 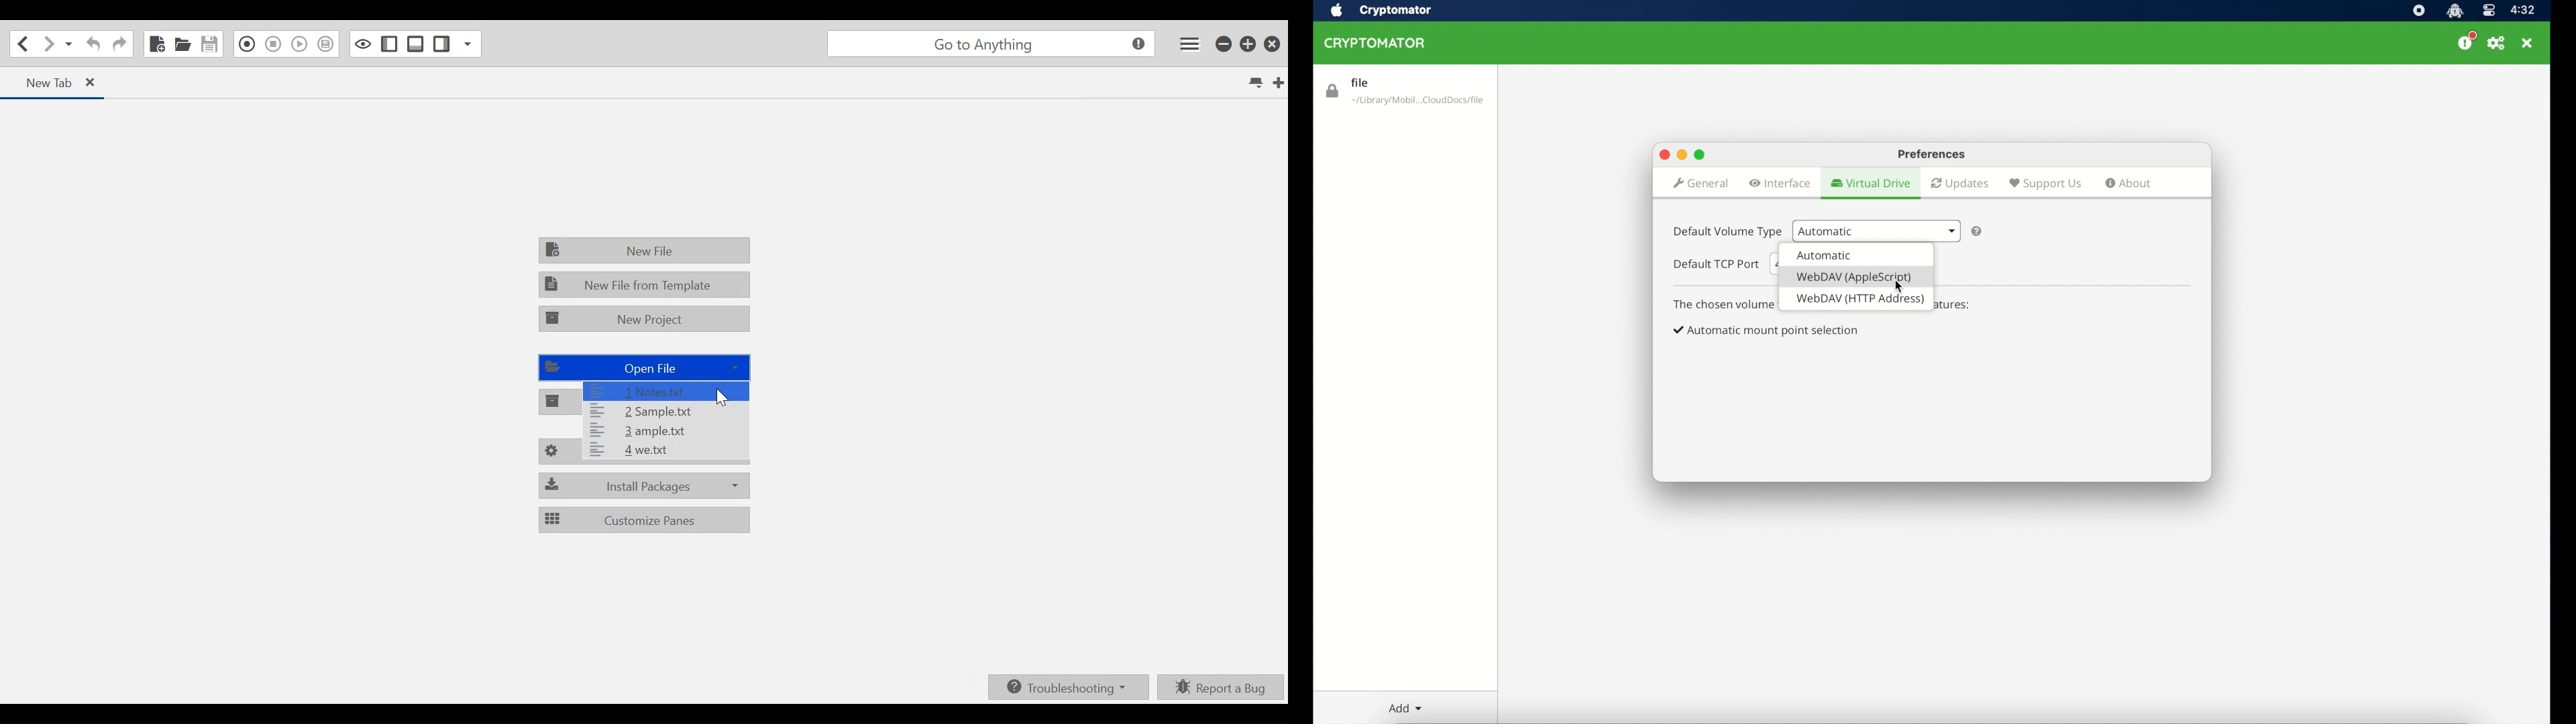 I want to click on Save File, so click(x=211, y=44).